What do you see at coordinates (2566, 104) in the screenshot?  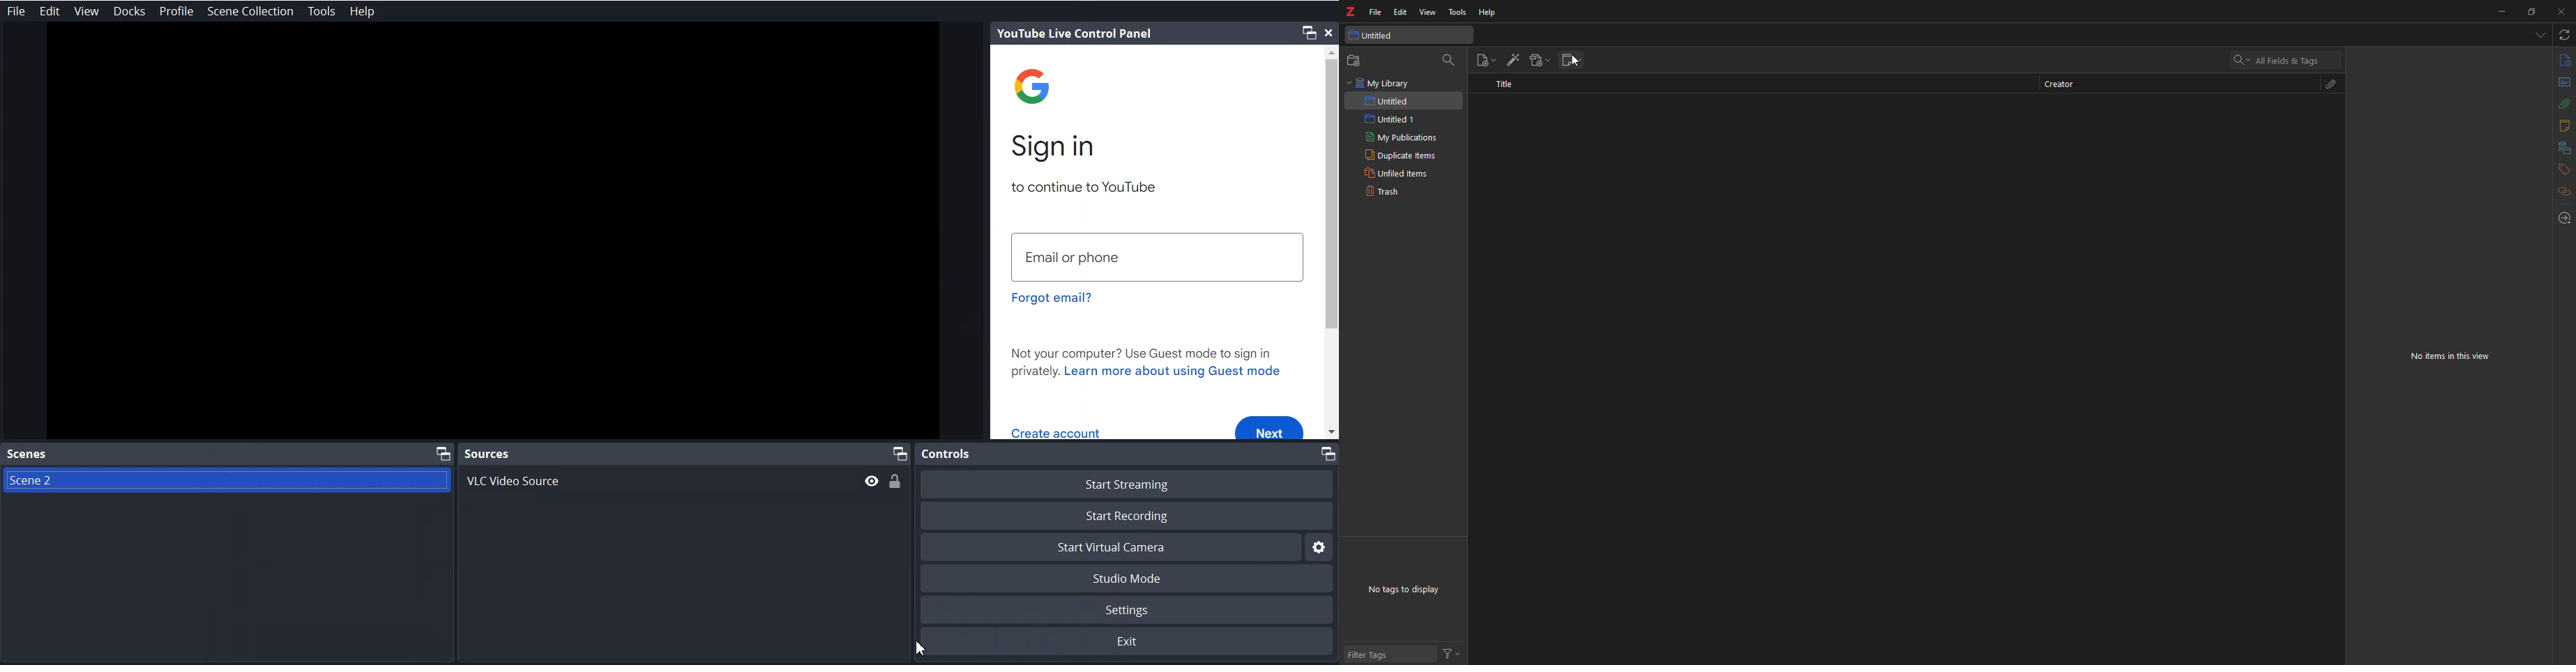 I see `attach` at bounding box center [2566, 104].